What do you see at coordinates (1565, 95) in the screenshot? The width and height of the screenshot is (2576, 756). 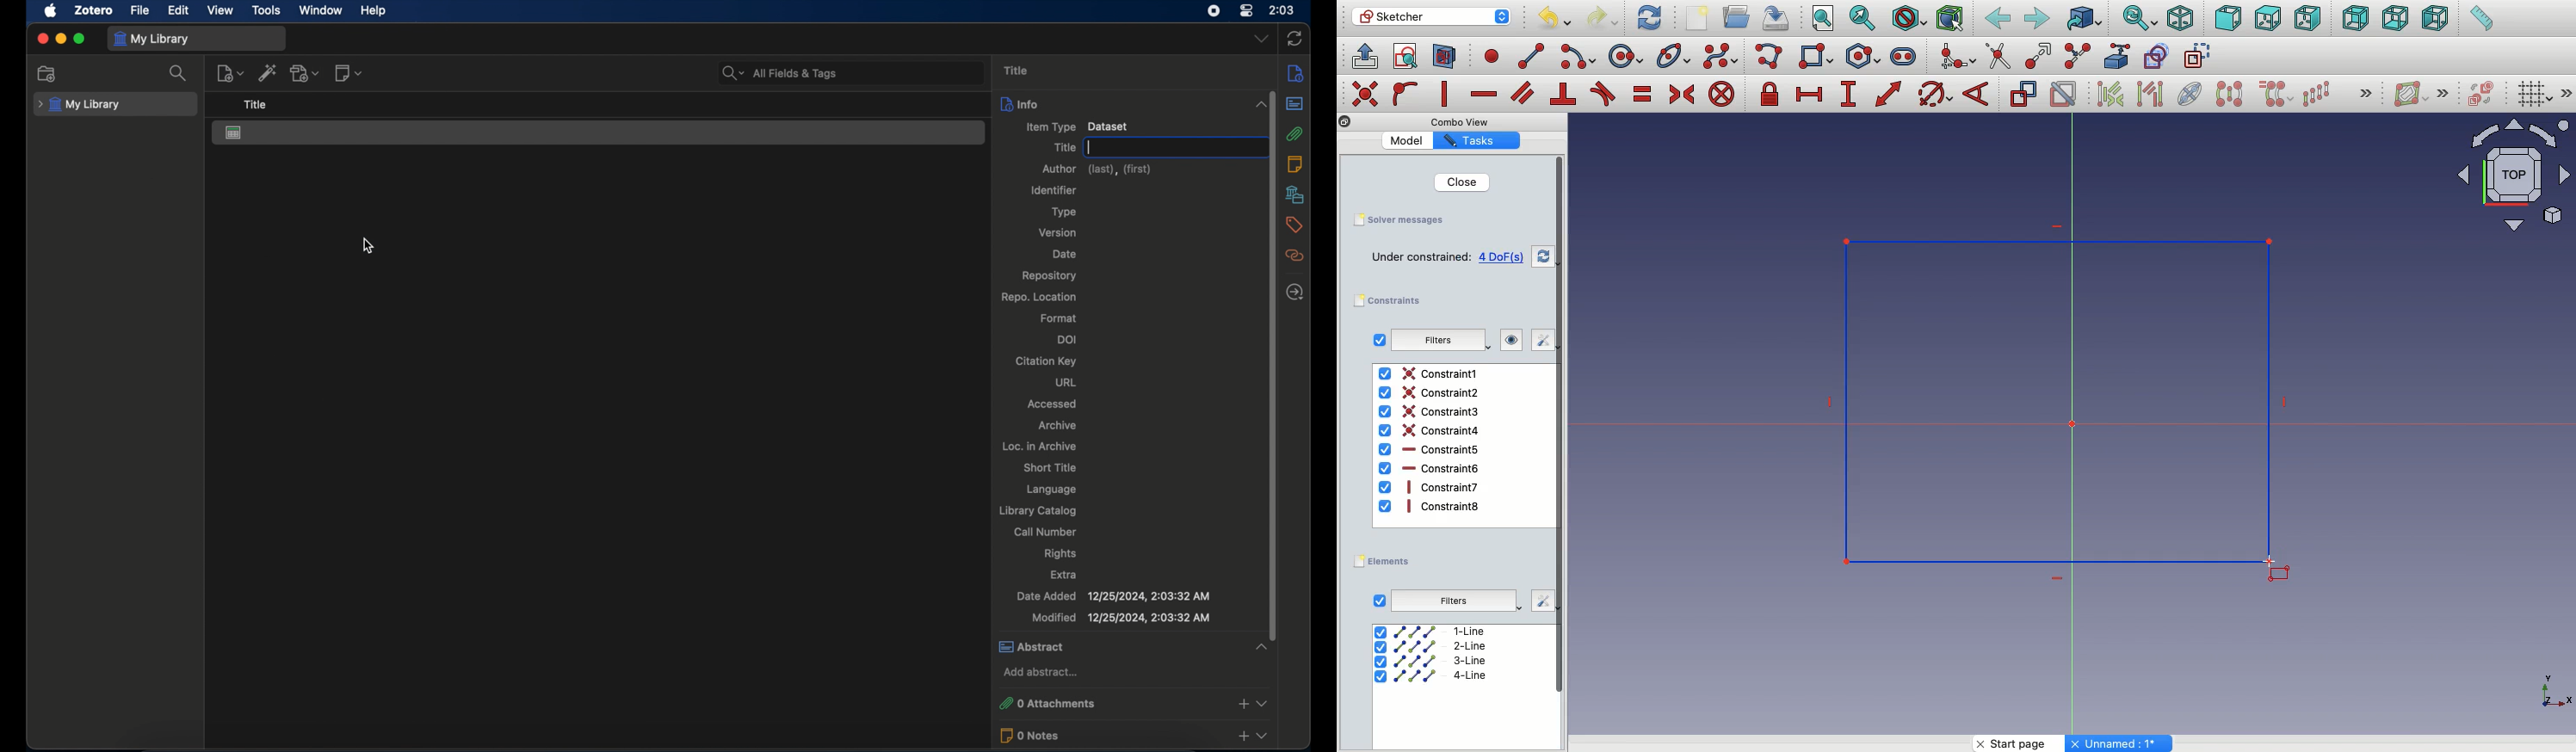 I see `constrain perpendicular` at bounding box center [1565, 95].